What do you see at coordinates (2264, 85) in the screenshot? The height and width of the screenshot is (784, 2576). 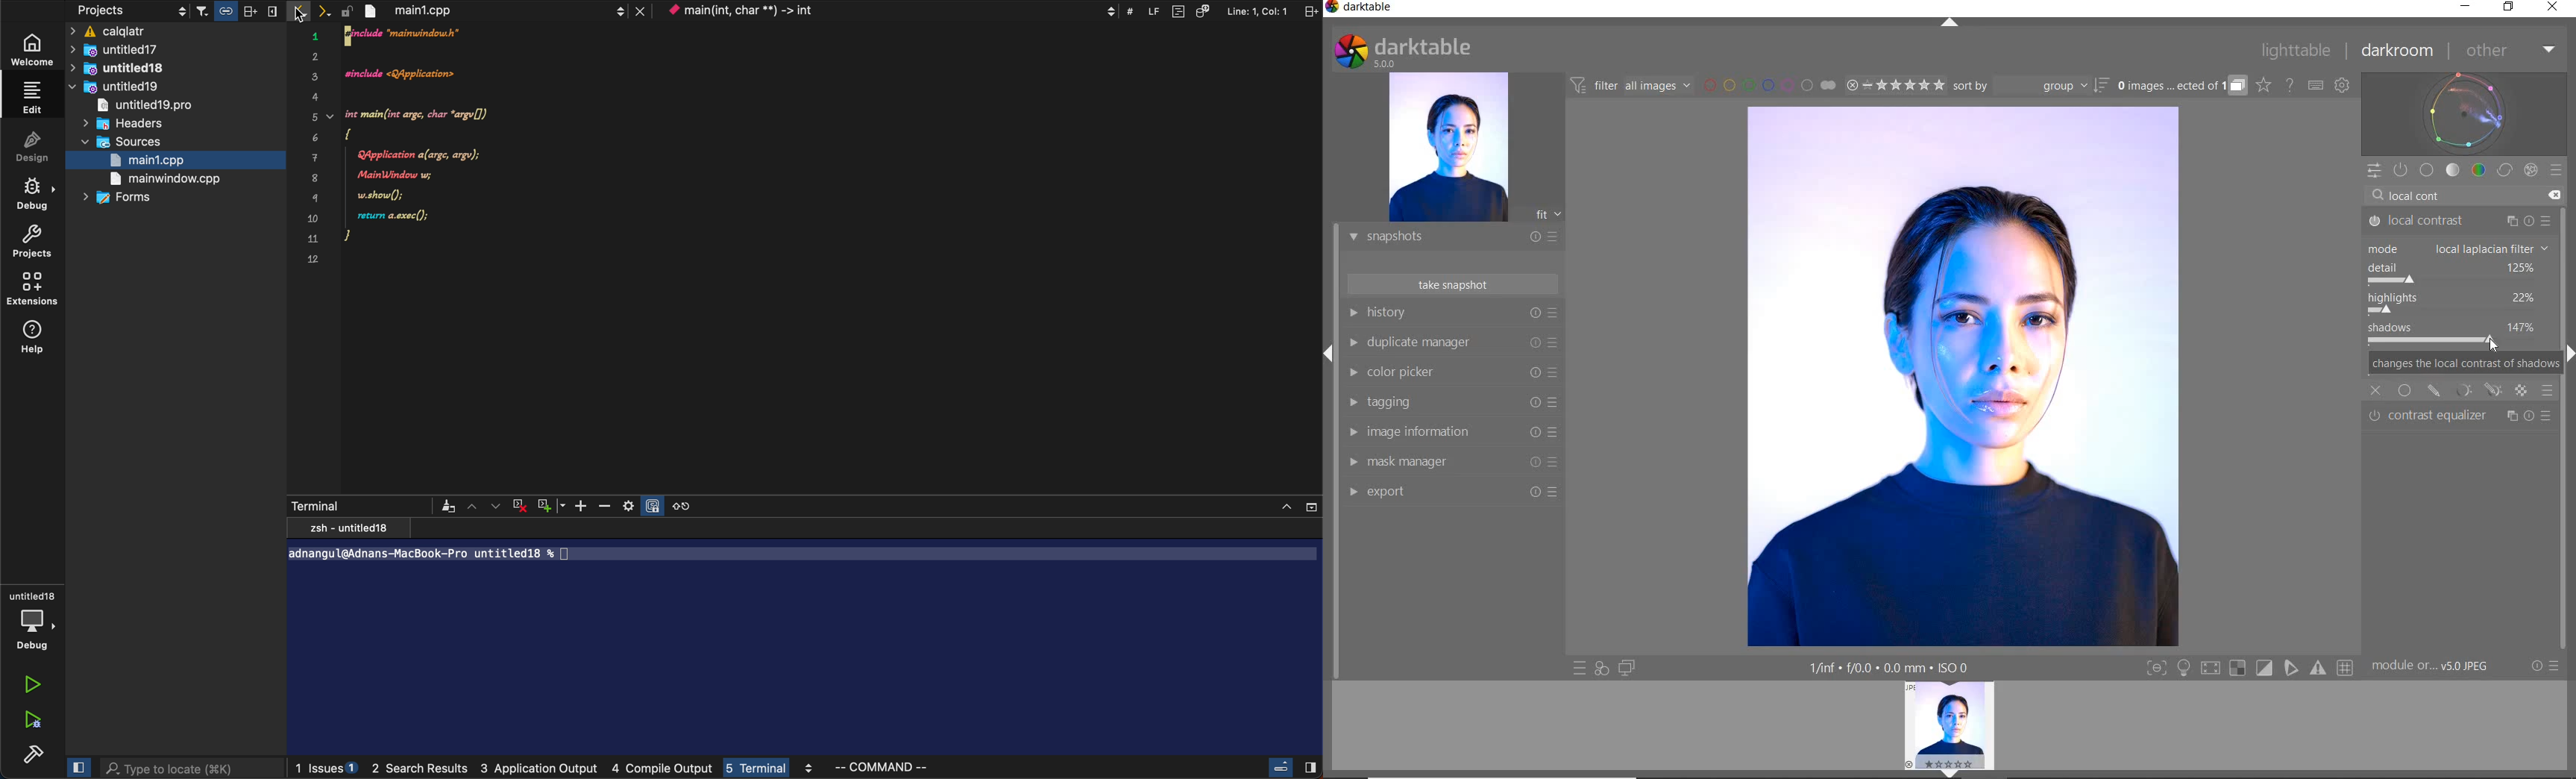 I see `CLICK TO CHANGE THE OVERLAYS SHOWN ON THUMBNAILS` at bounding box center [2264, 85].